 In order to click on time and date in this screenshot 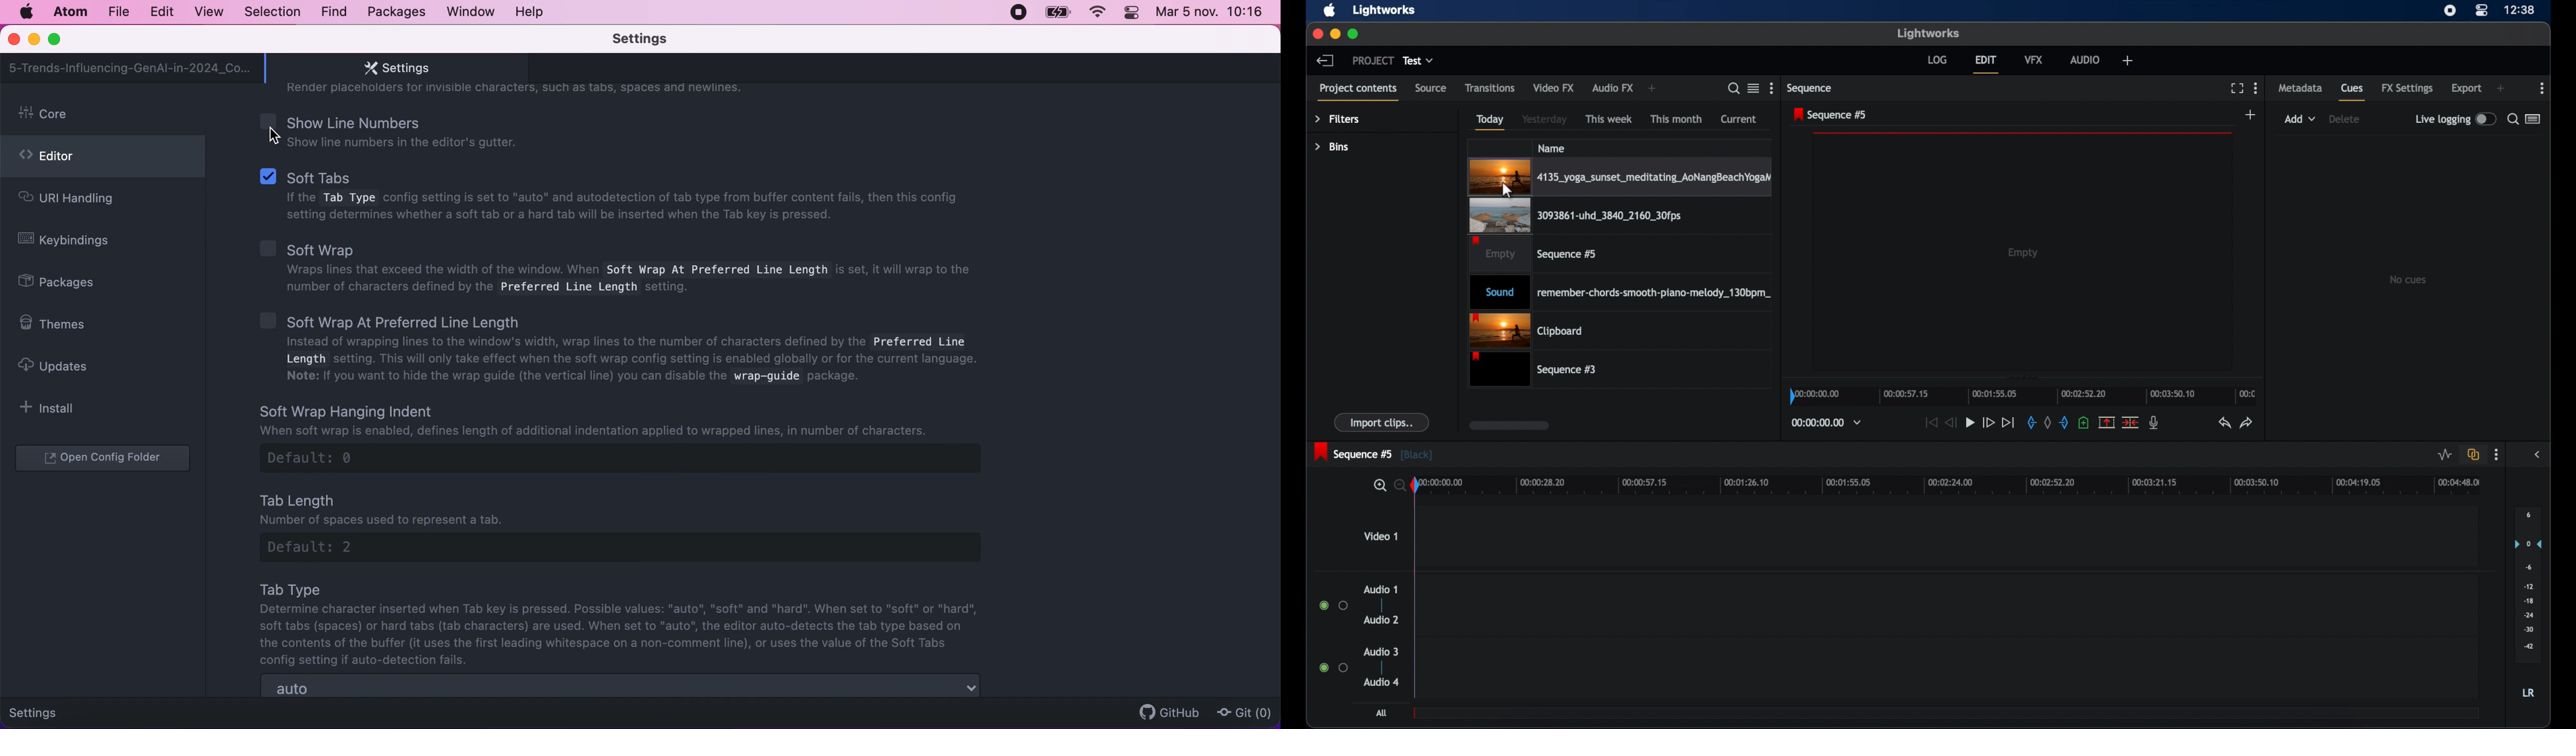, I will do `click(1212, 15)`.